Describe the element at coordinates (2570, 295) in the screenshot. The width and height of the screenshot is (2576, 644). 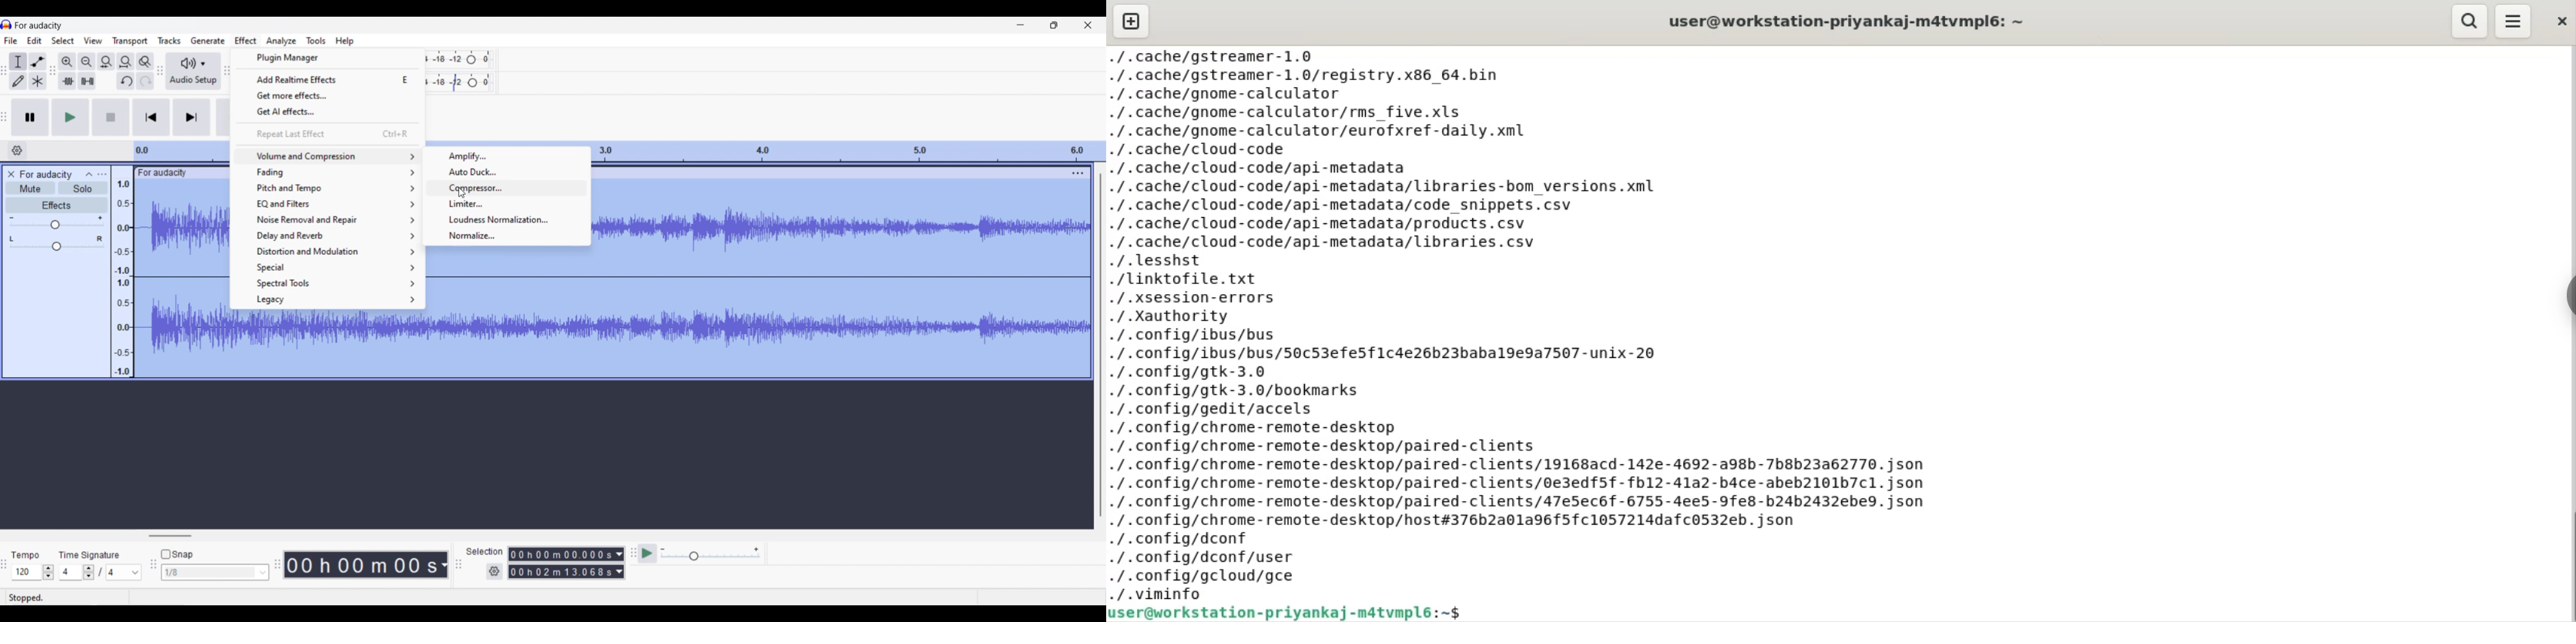
I see `sidebar` at that location.